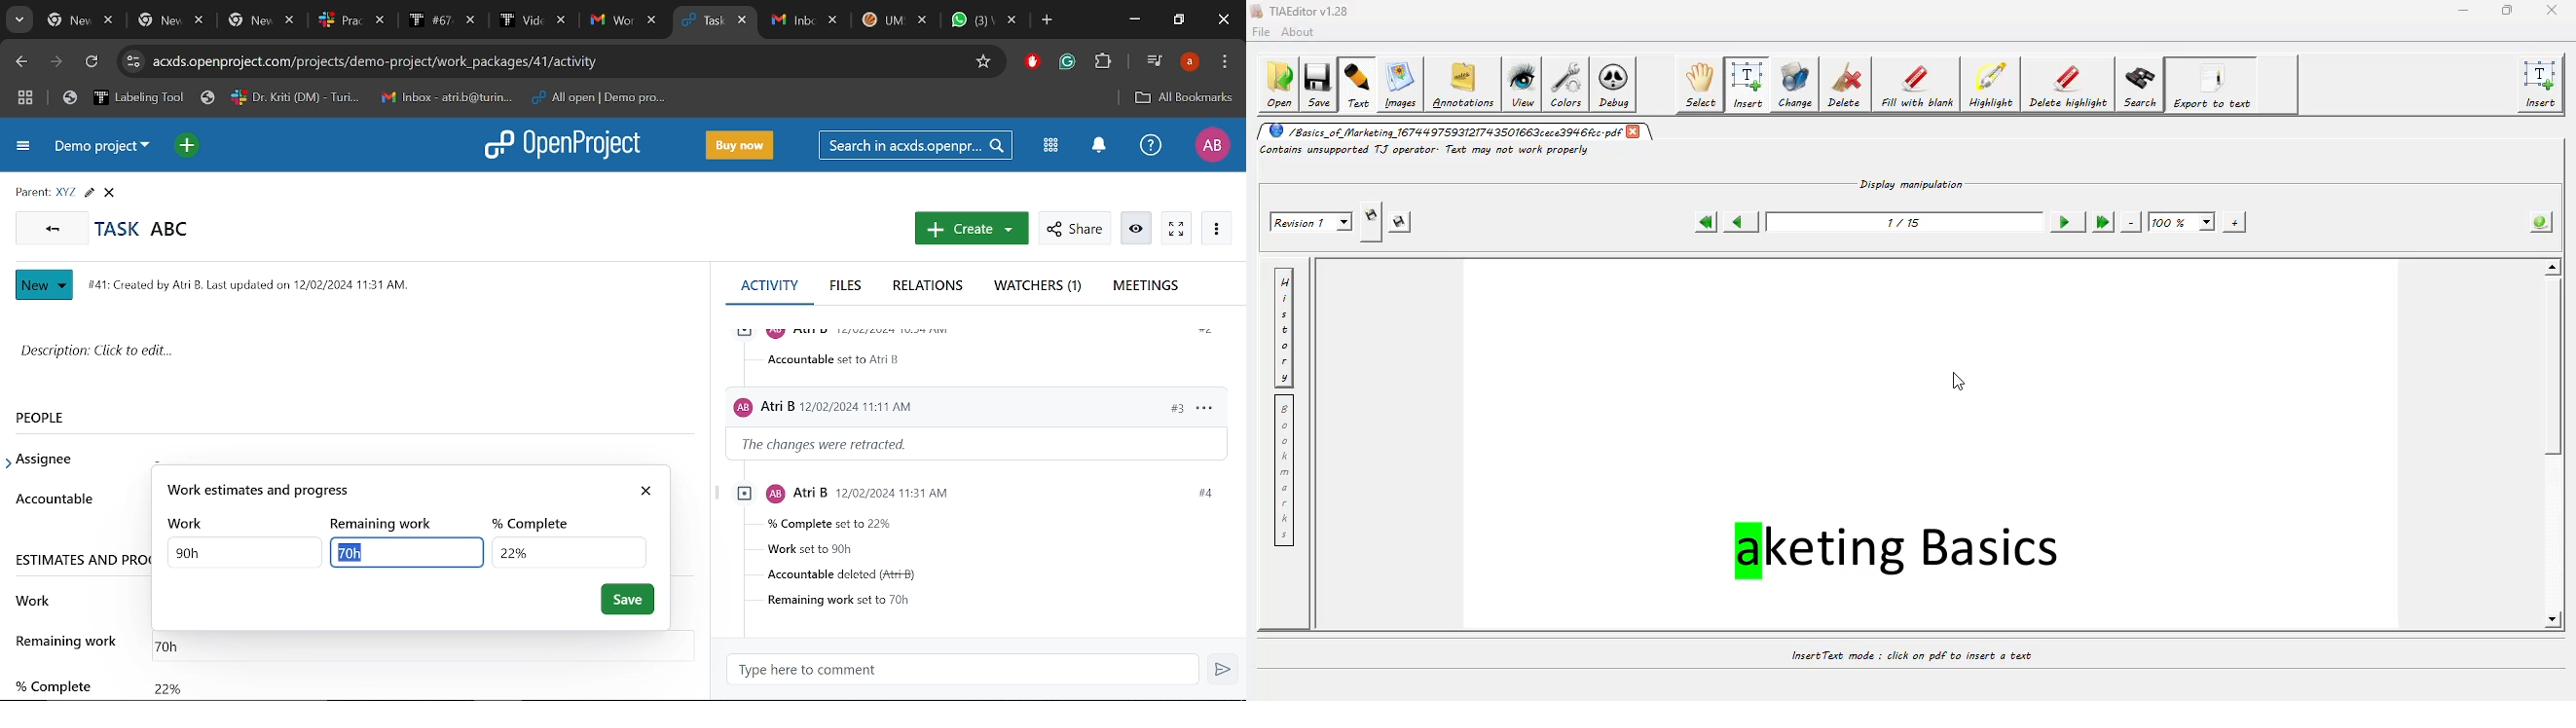  I want to click on % complete, so click(537, 521).